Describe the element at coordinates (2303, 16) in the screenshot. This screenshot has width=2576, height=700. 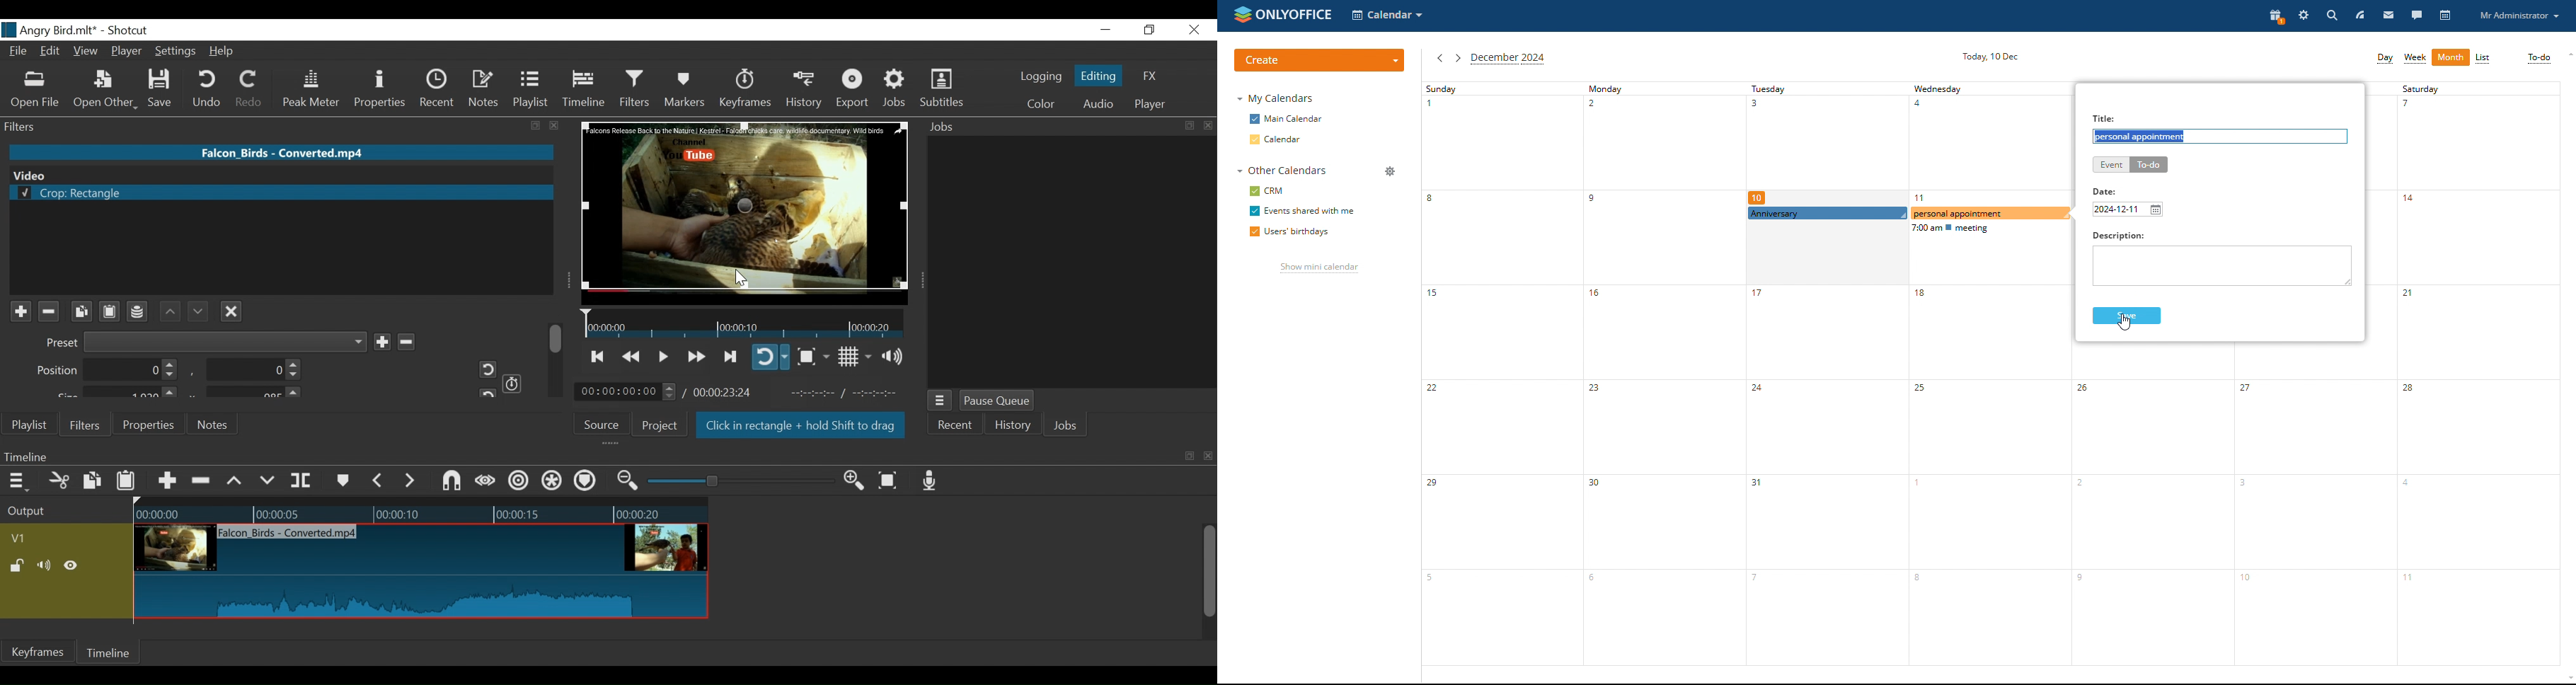
I see `settings` at that location.